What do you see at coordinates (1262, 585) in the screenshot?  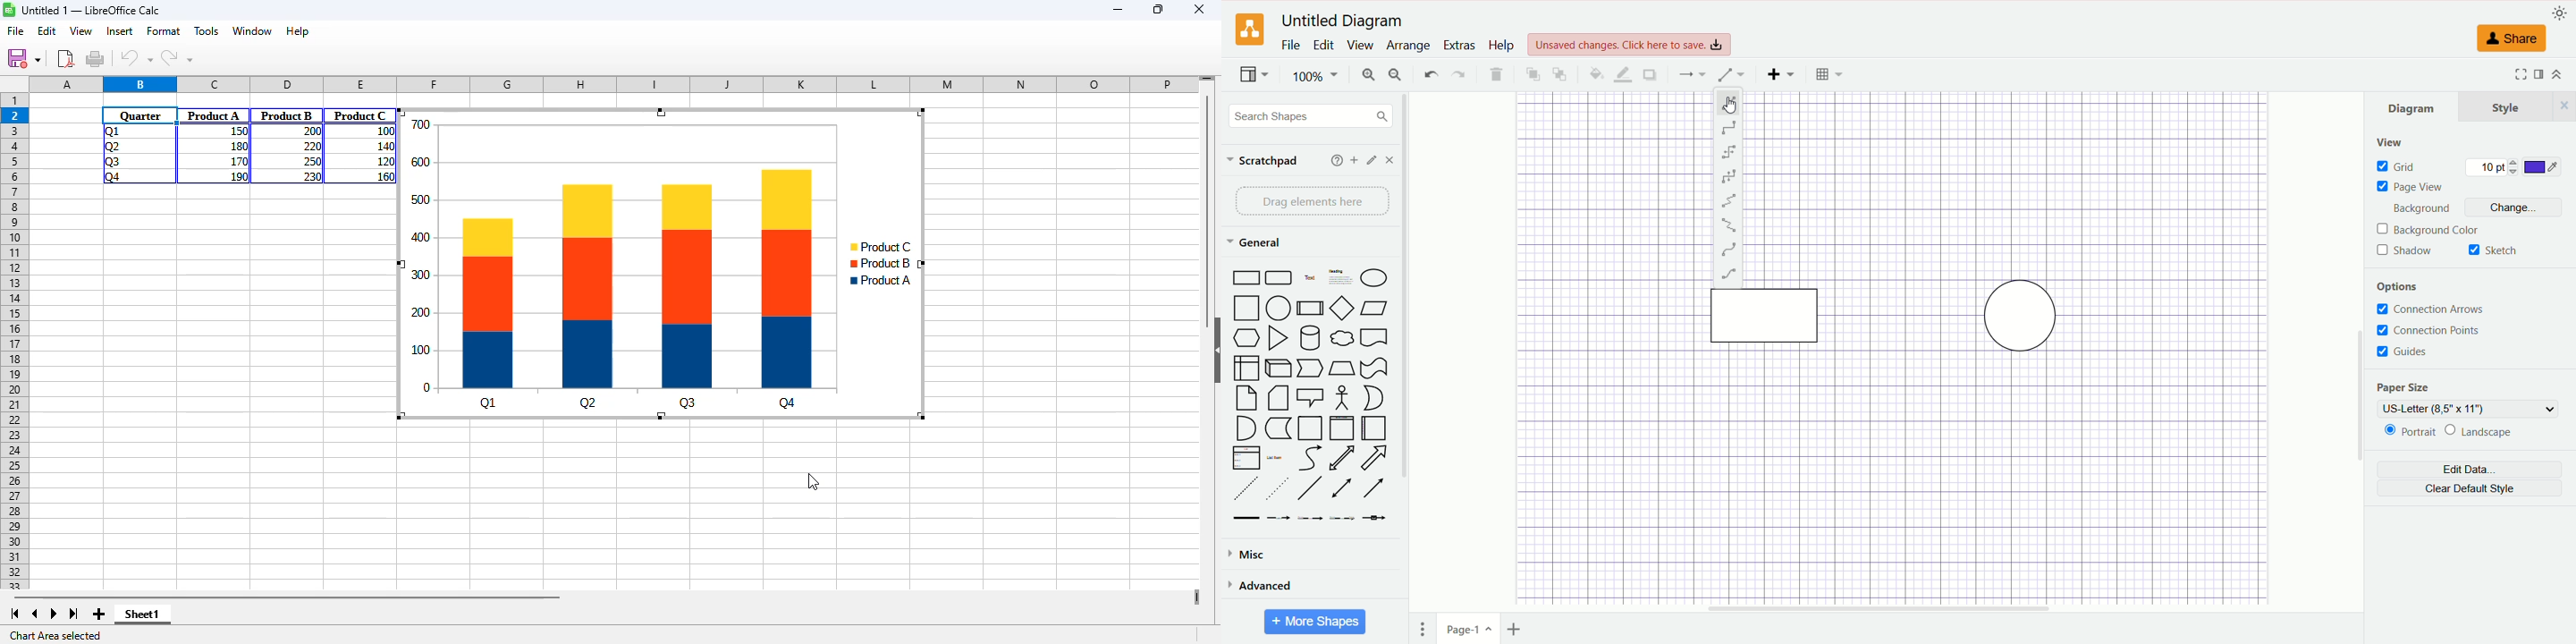 I see `advanced` at bounding box center [1262, 585].